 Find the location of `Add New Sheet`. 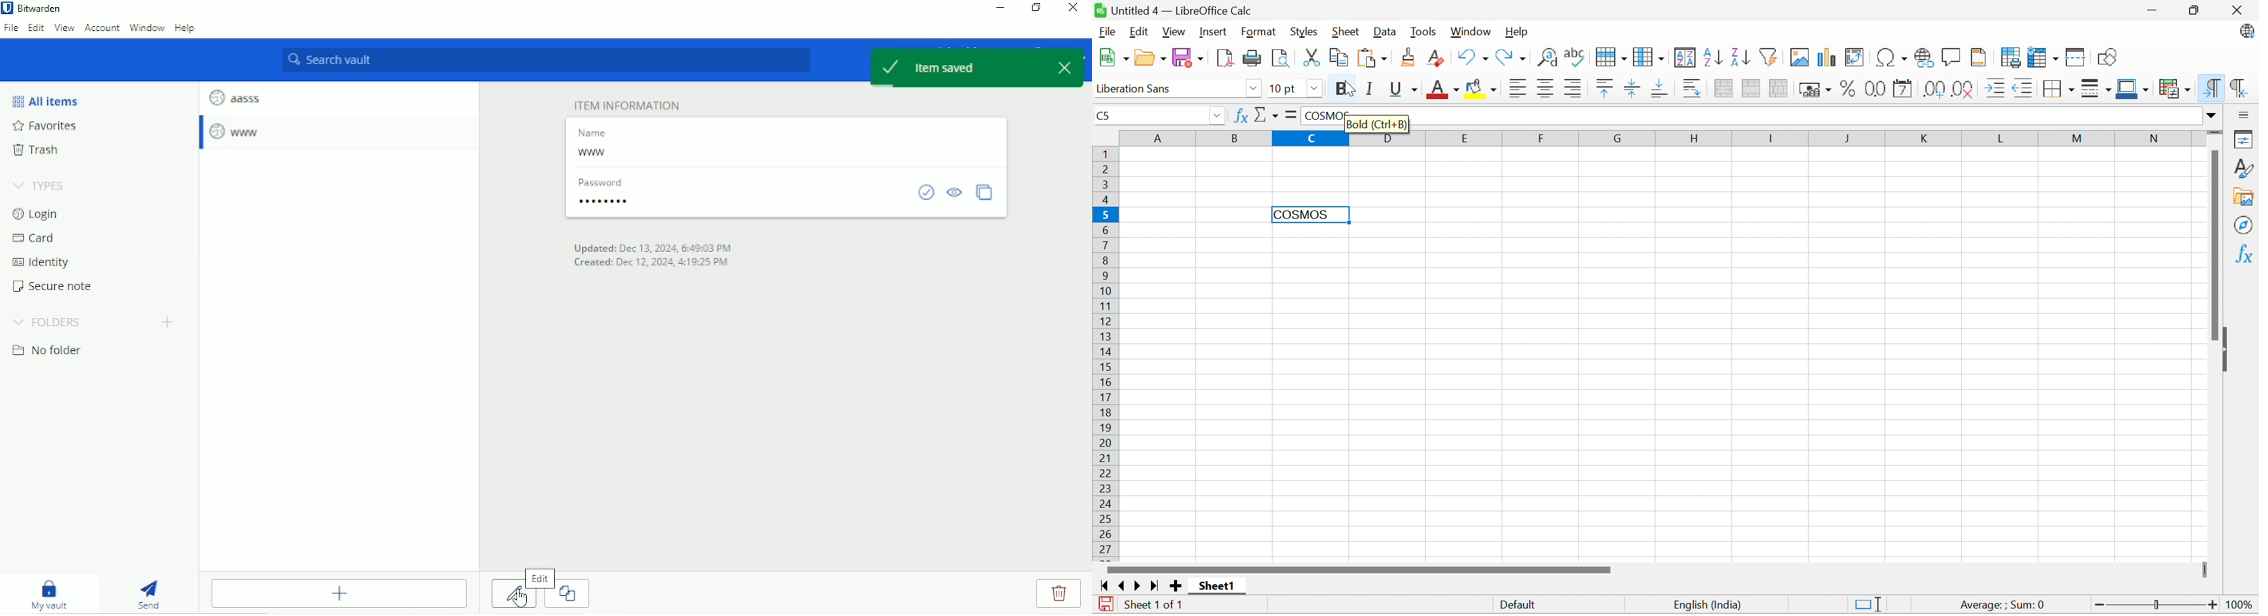

Add New Sheet is located at coordinates (1177, 587).